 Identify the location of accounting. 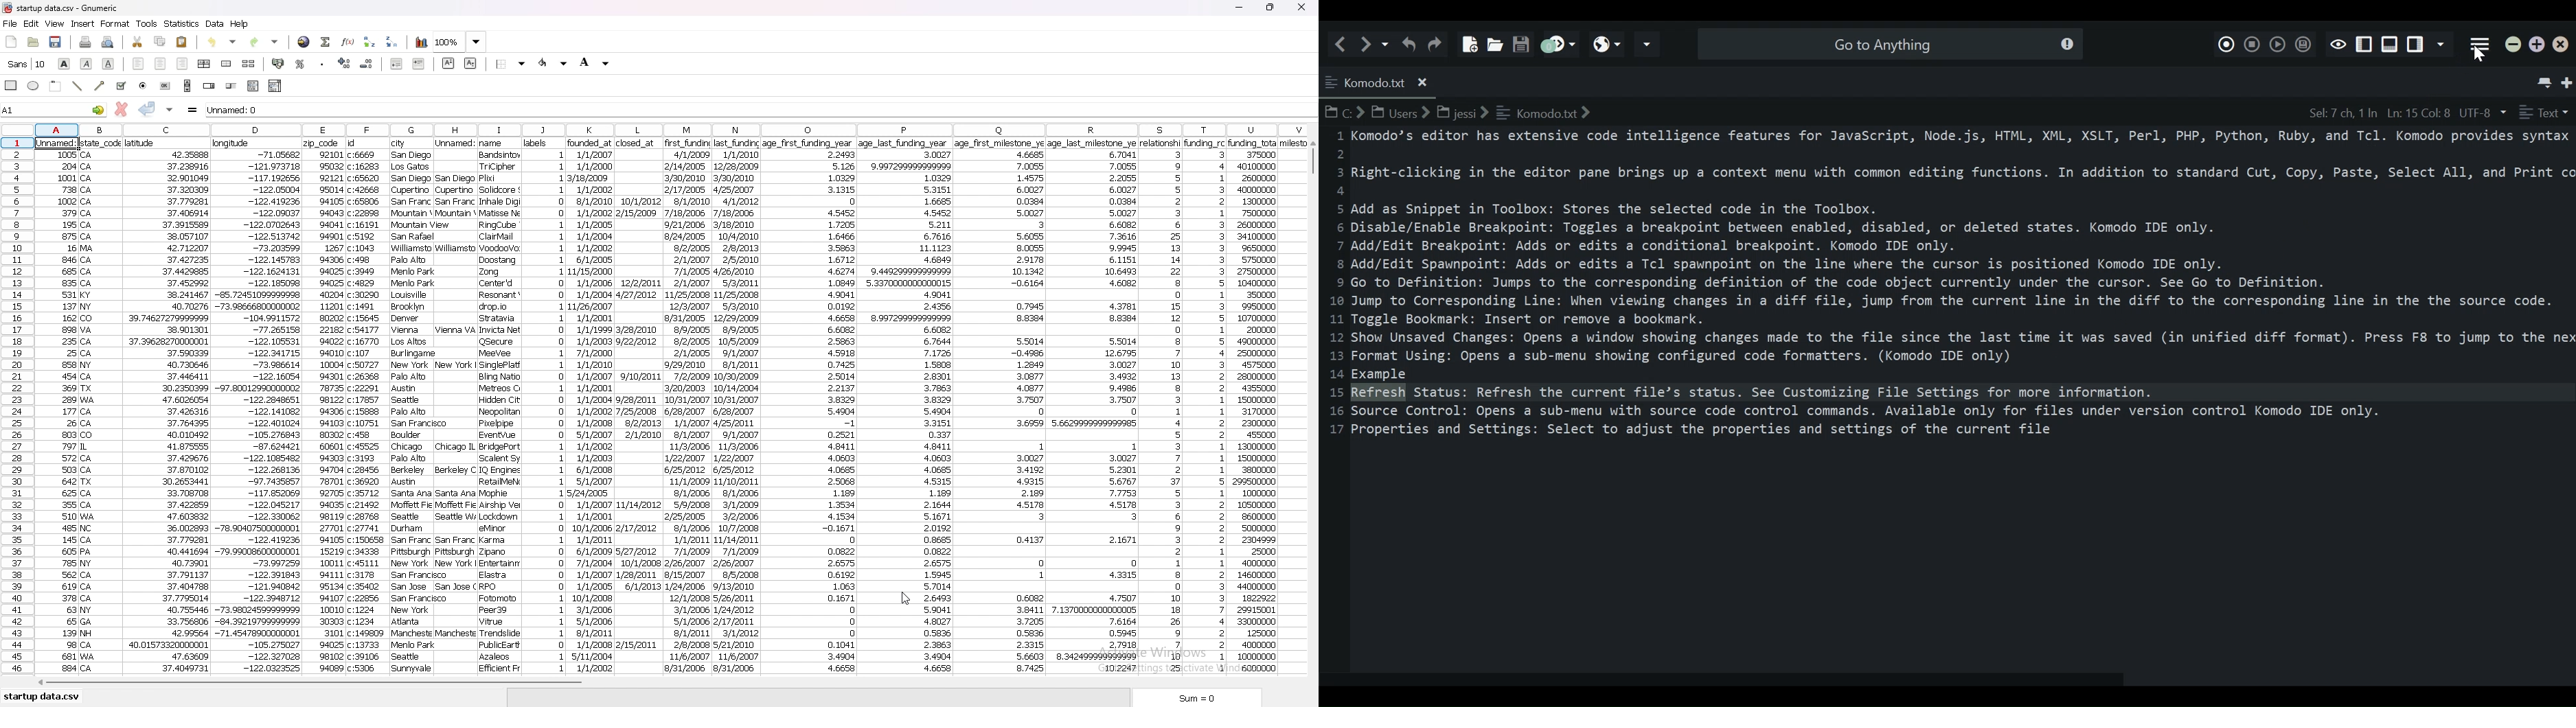
(277, 62).